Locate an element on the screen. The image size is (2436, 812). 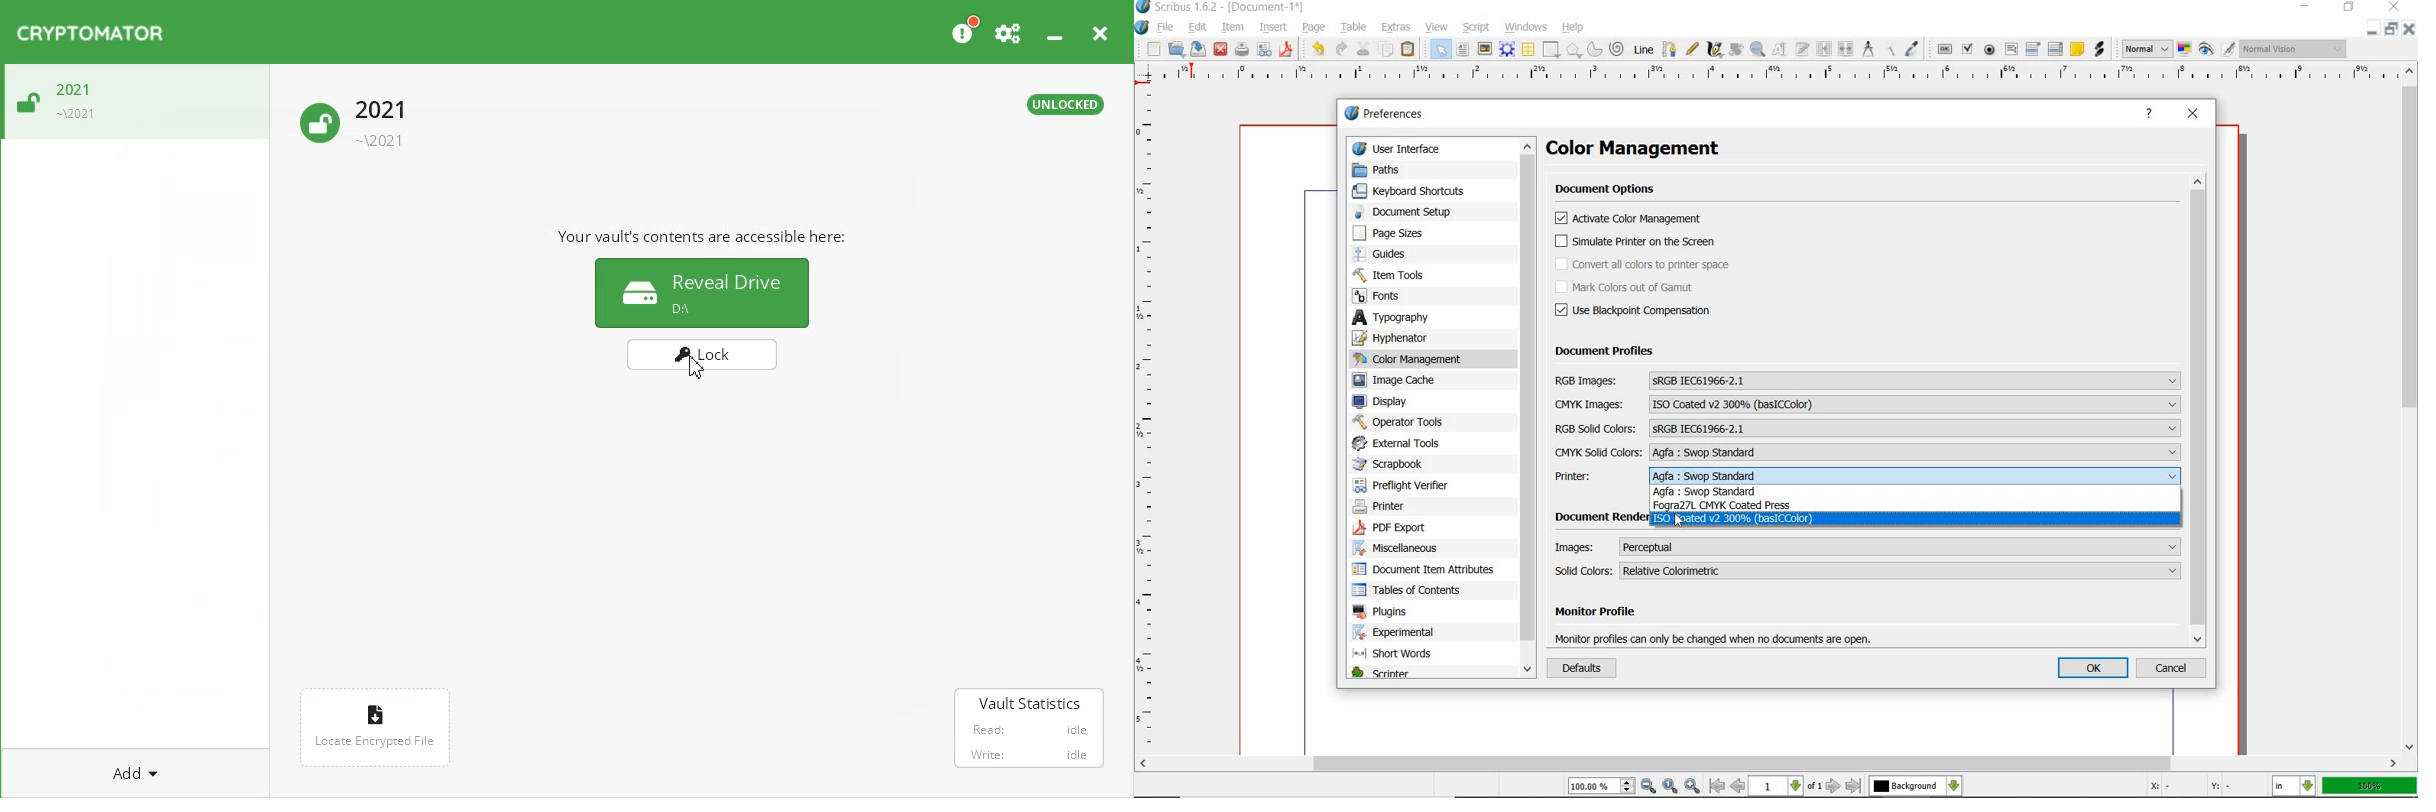
select the current layer is located at coordinates (1915, 786).